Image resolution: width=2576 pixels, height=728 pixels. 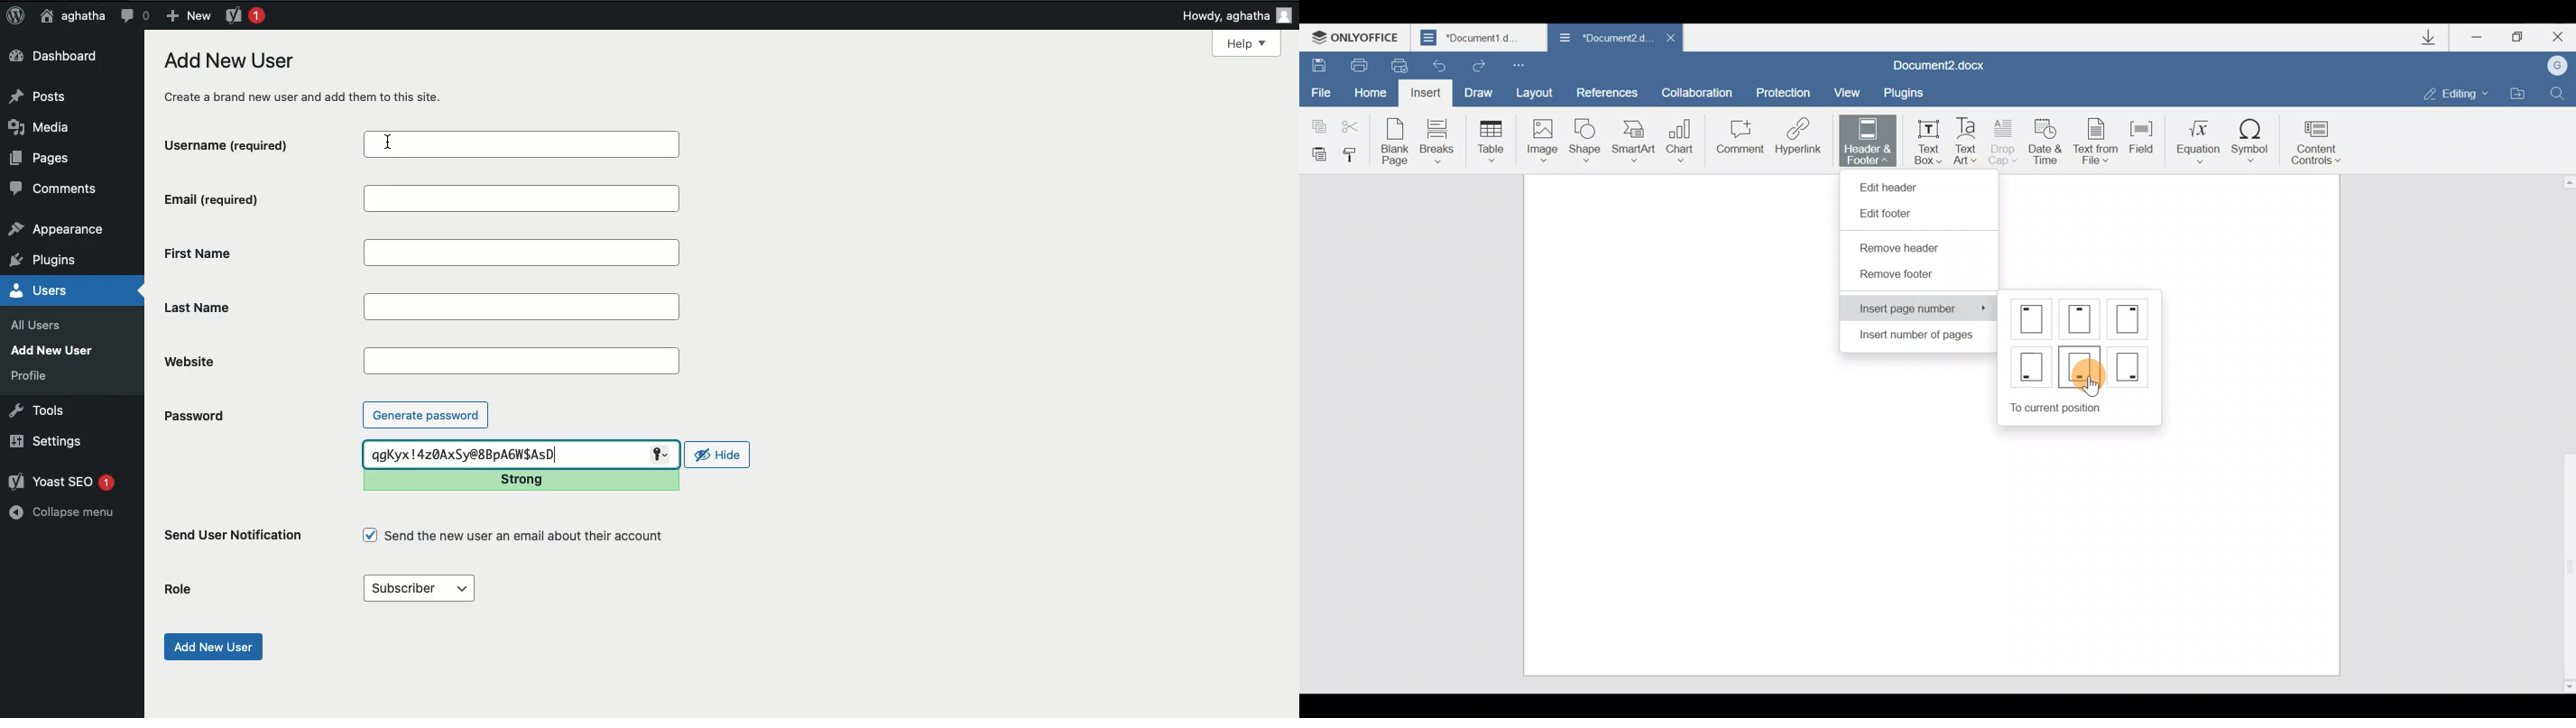 I want to click on Field, so click(x=2138, y=142).